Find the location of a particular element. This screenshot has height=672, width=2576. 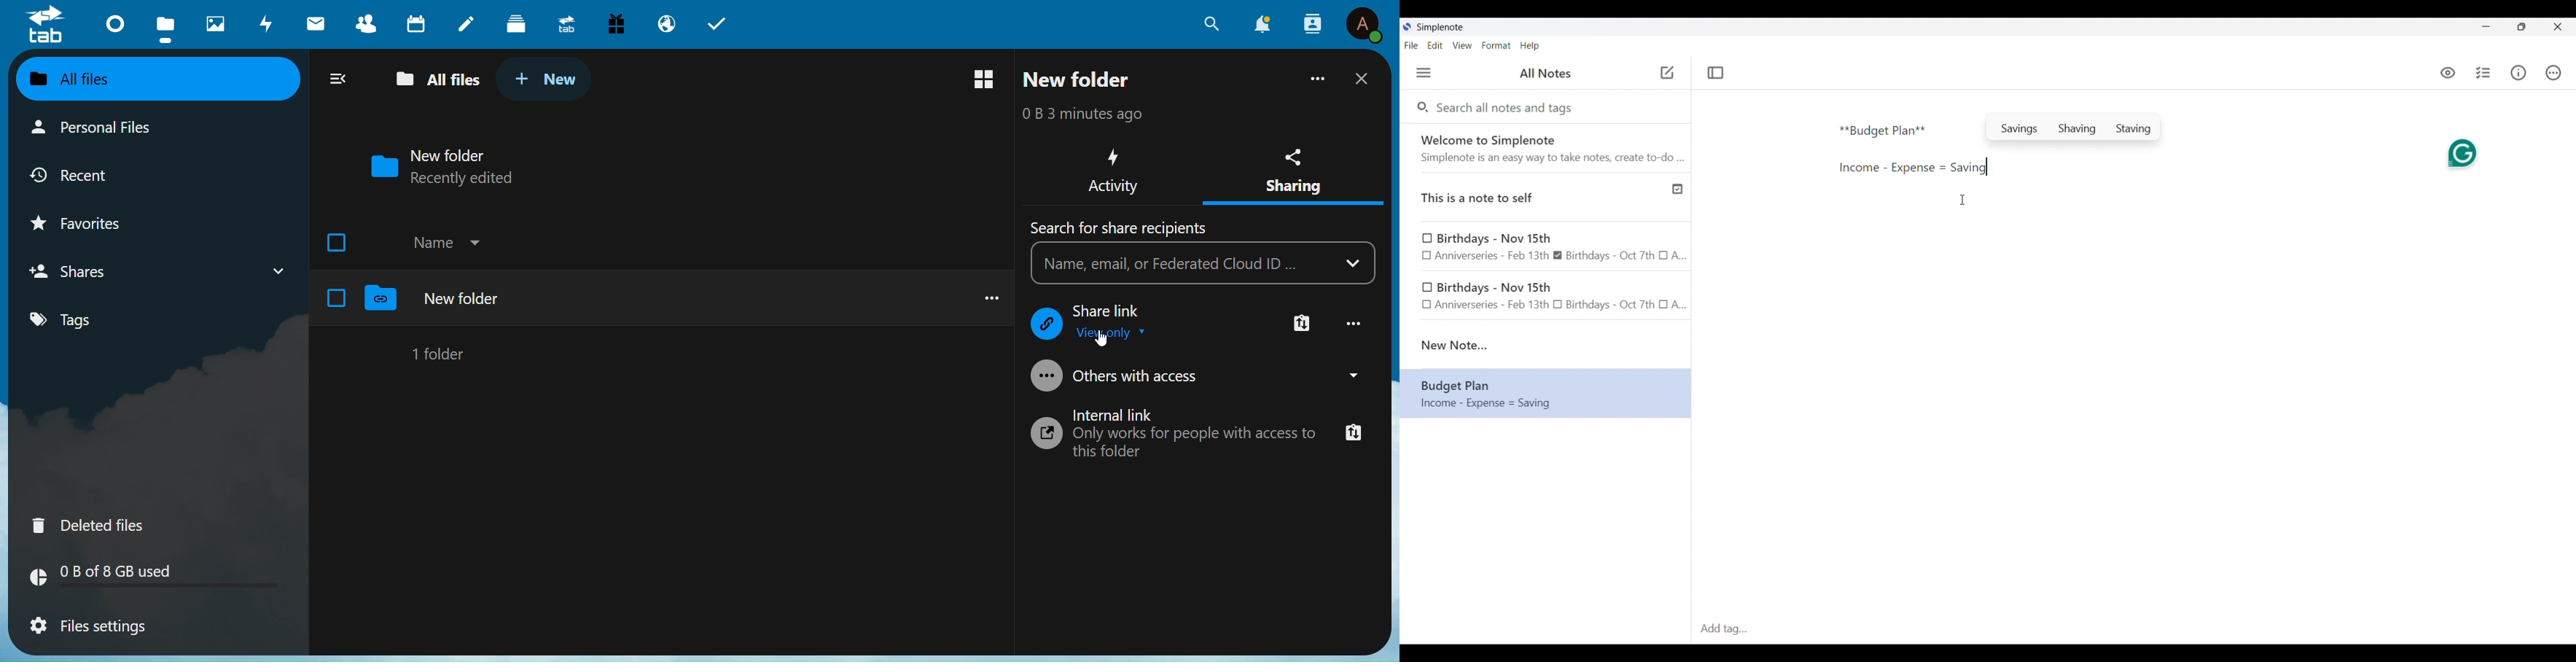

Notification is located at coordinates (1263, 24).